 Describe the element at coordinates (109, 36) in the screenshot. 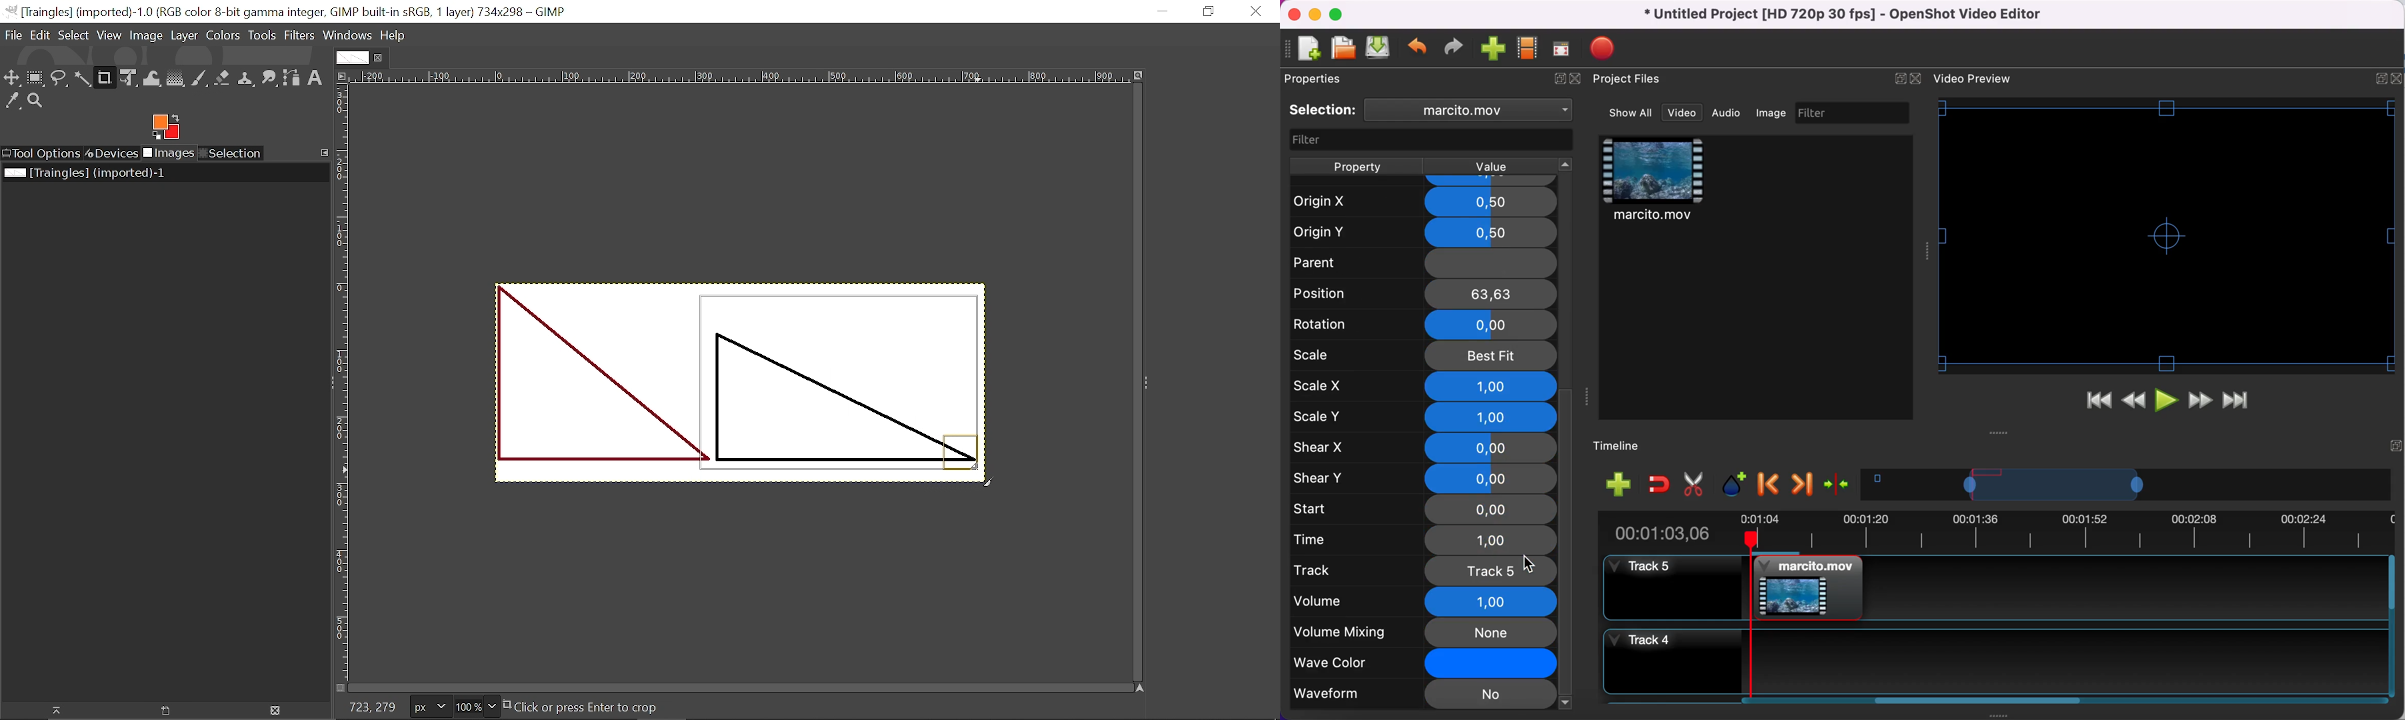

I see `View` at that location.